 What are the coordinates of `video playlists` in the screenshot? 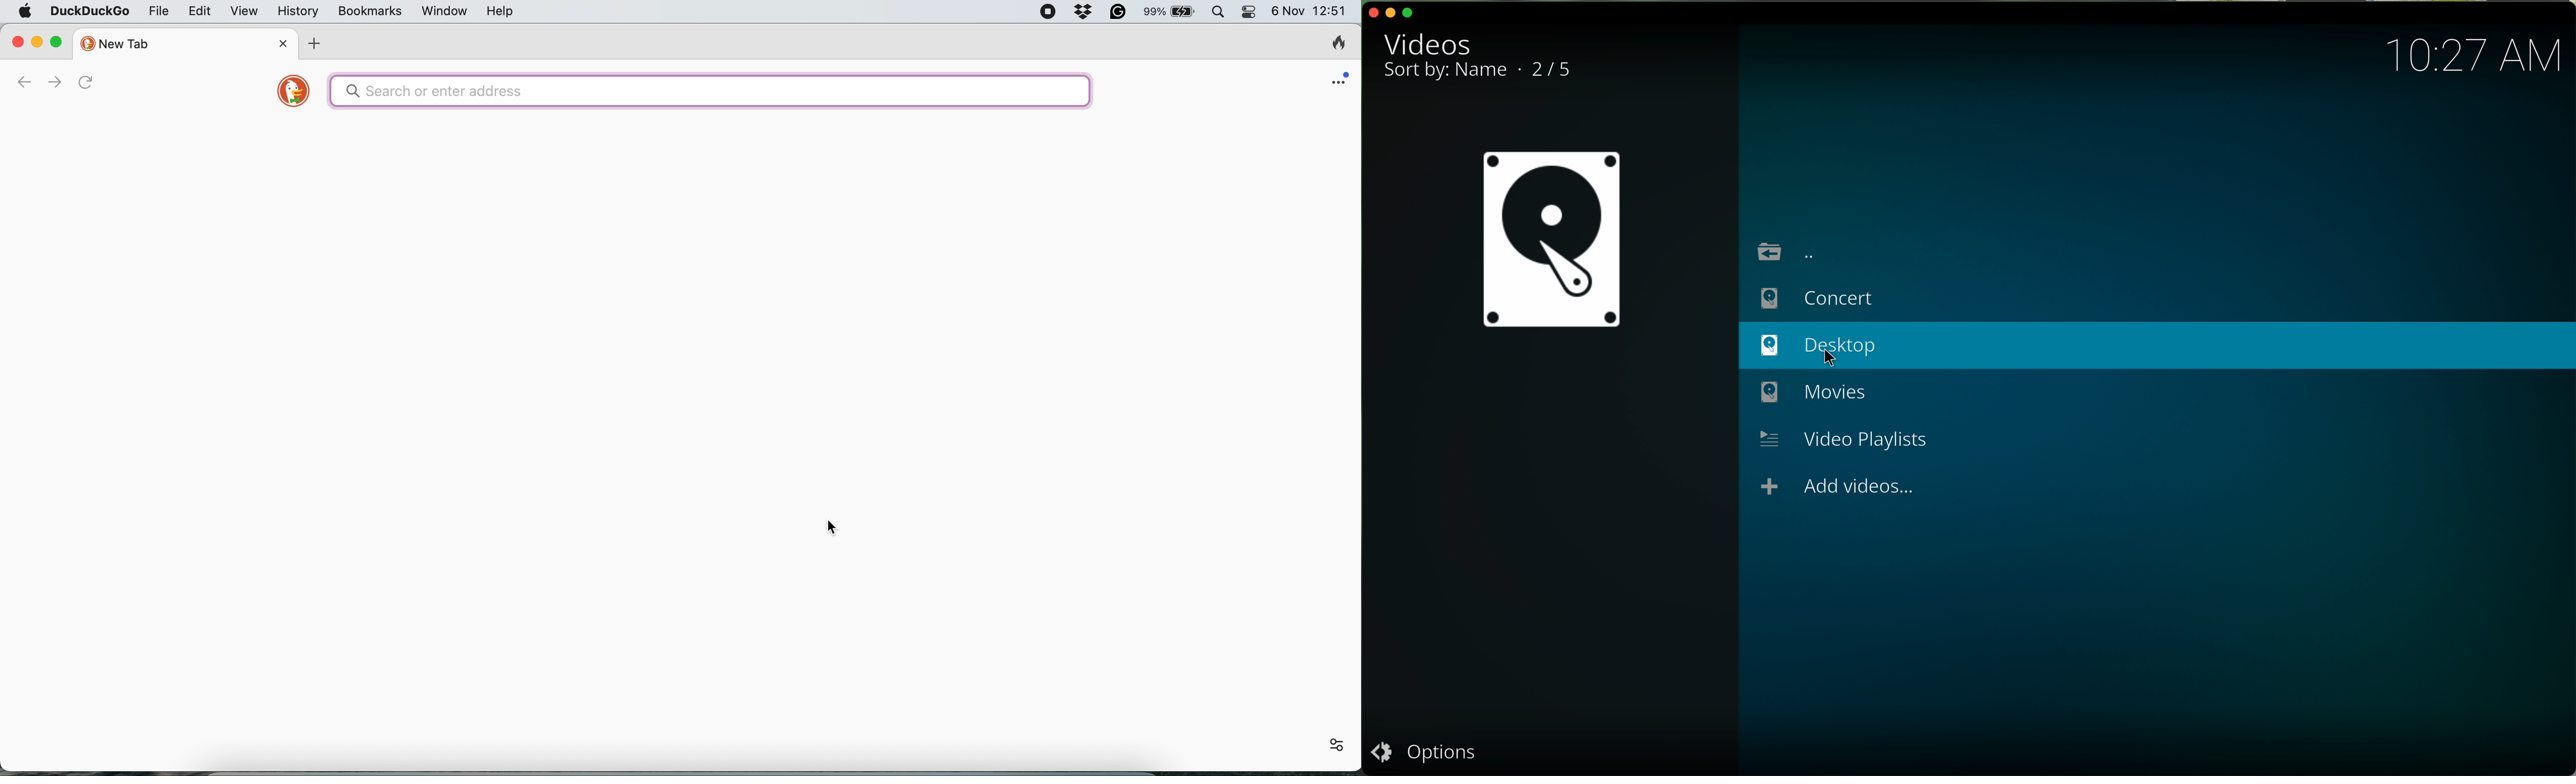 It's located at (1844, 439).